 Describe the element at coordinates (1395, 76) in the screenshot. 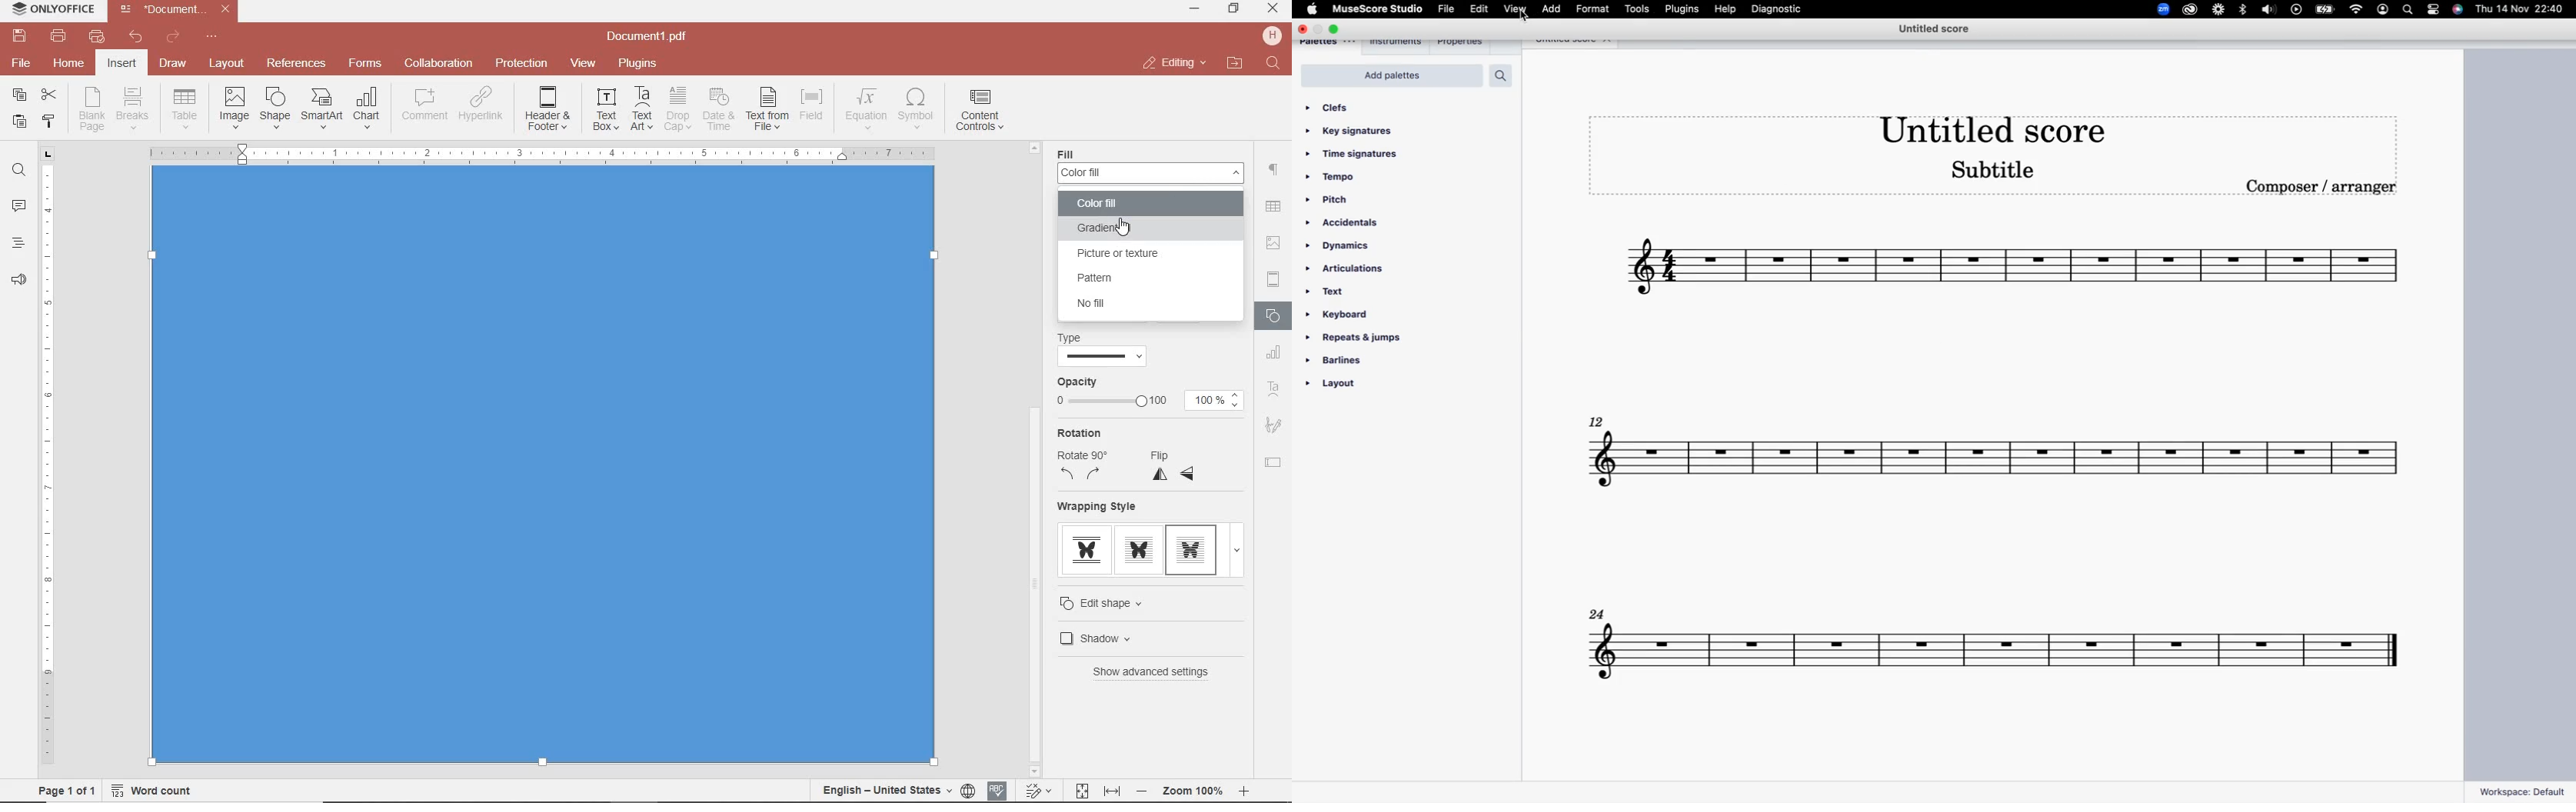

I see `add palettes` at that location.